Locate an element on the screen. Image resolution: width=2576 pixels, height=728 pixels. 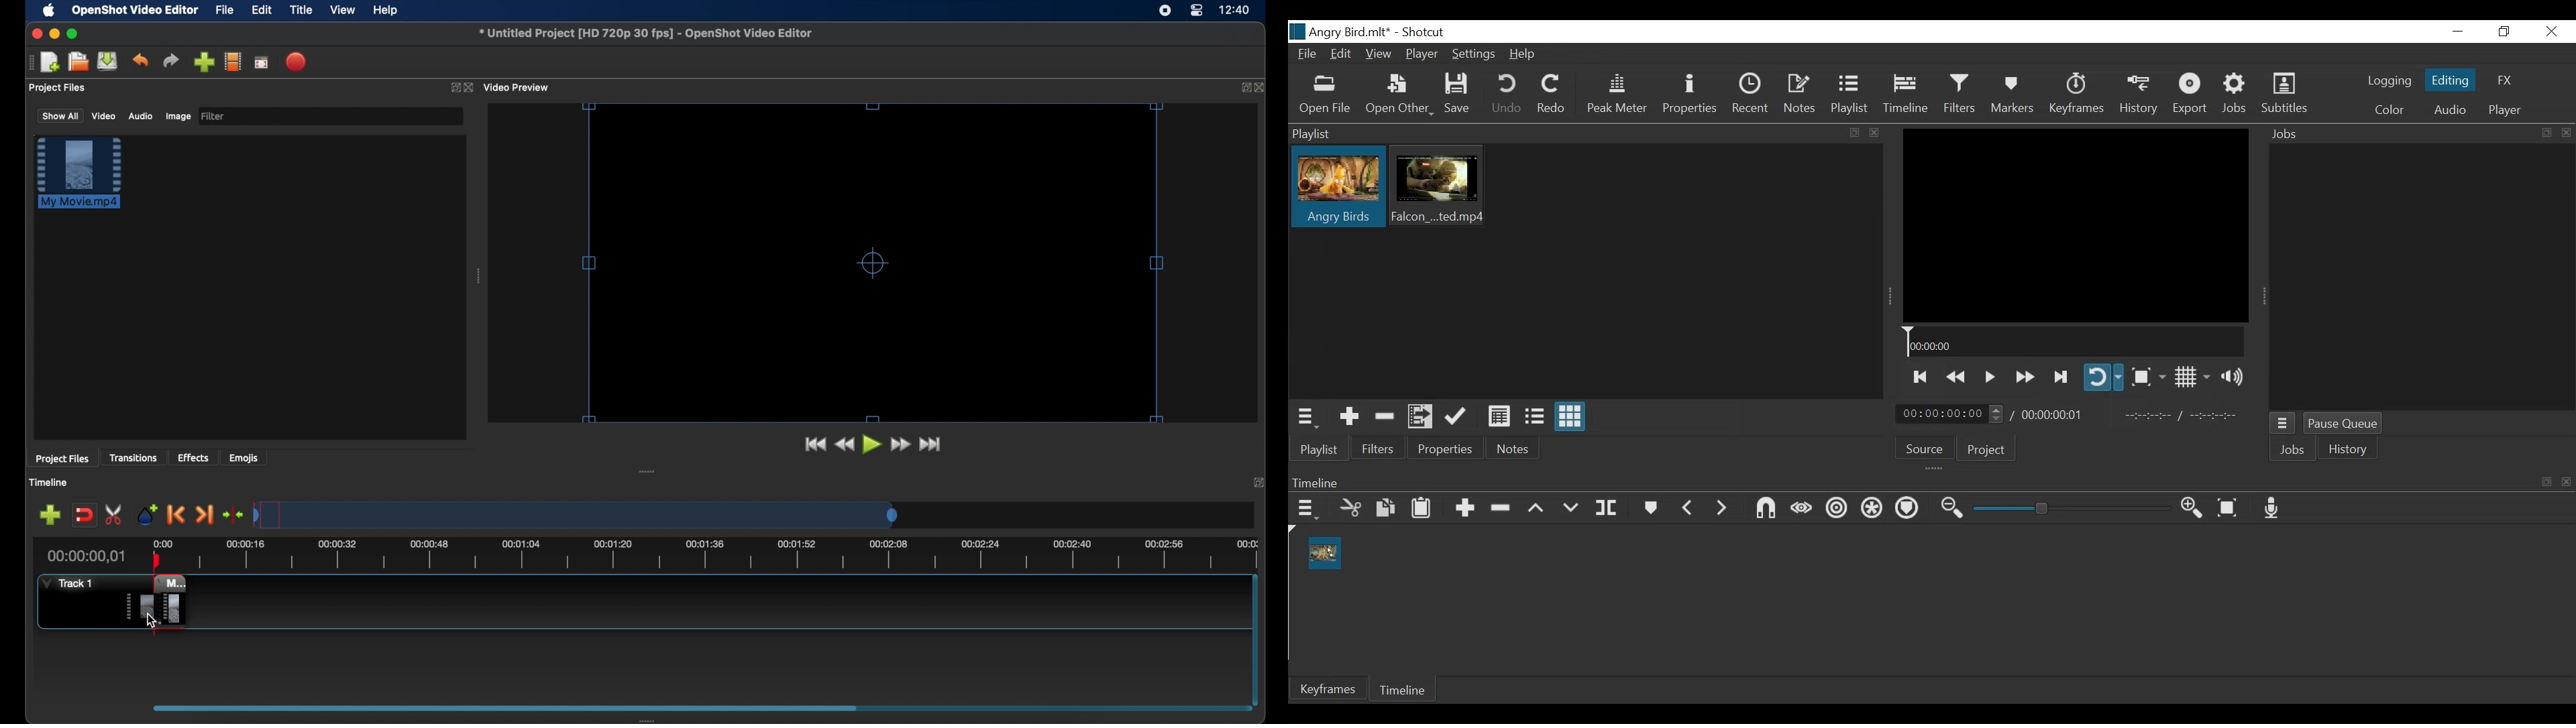
Ripple Delete is located at coordinates (1502, 506).